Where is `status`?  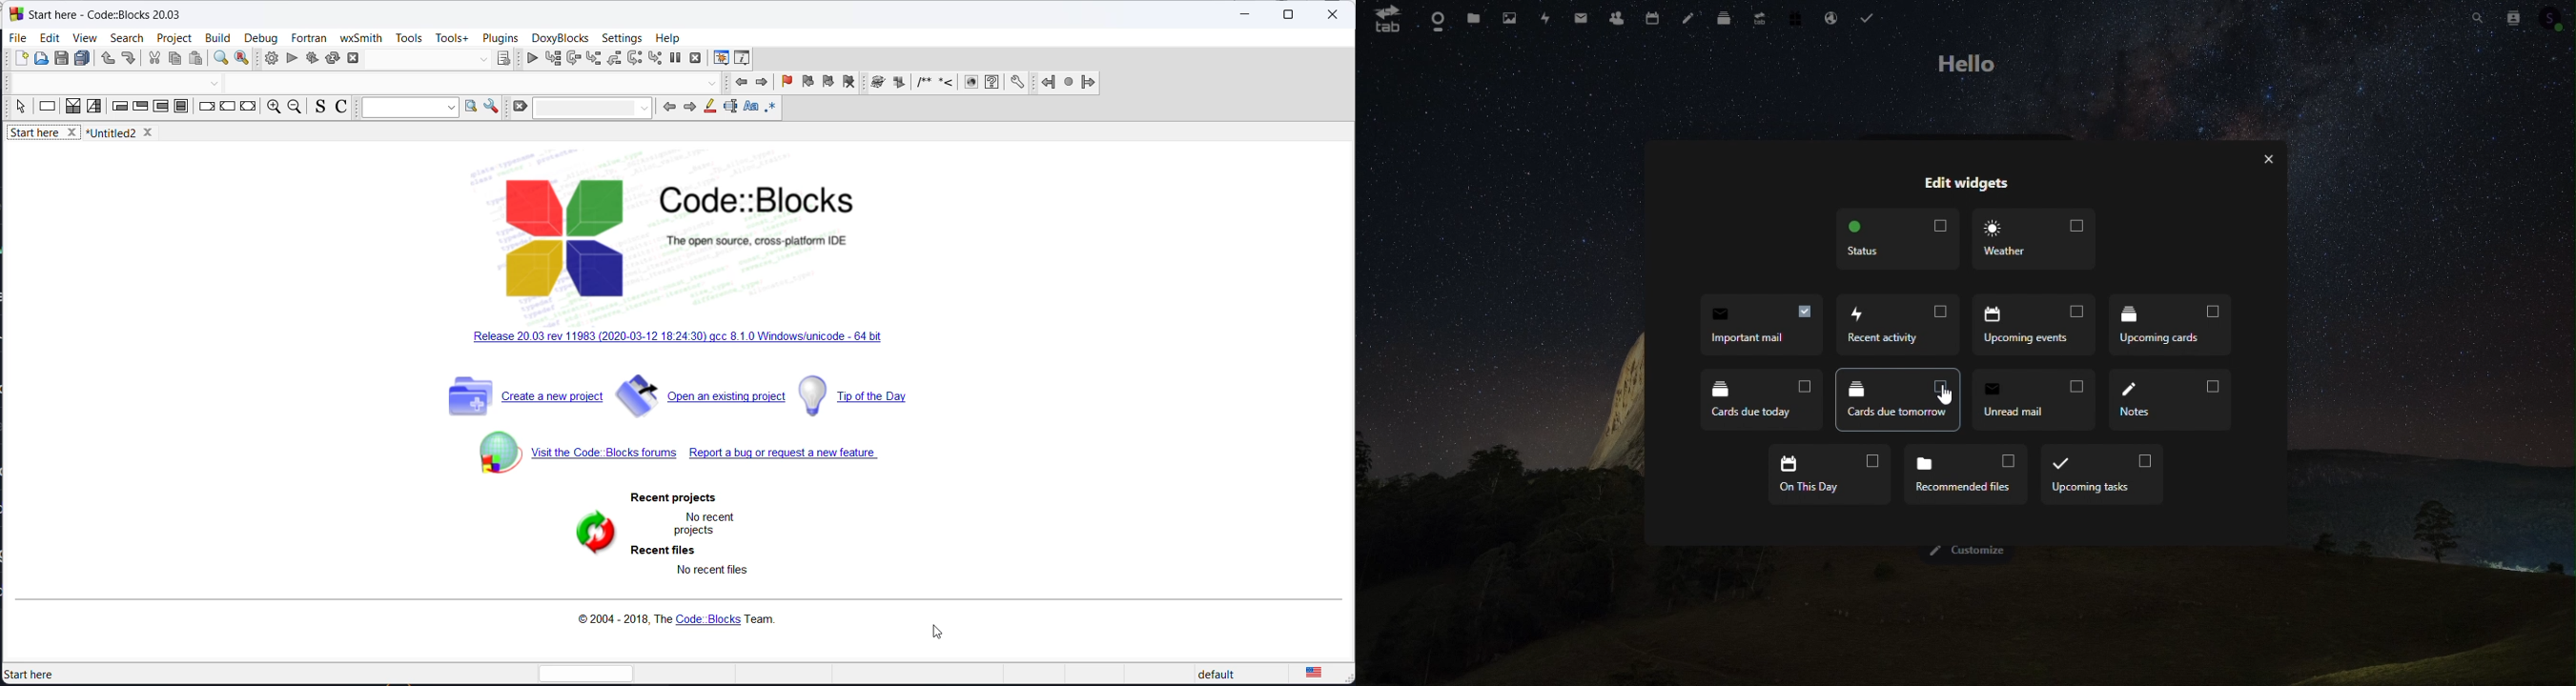
status is located at coordinates (1900, 242).